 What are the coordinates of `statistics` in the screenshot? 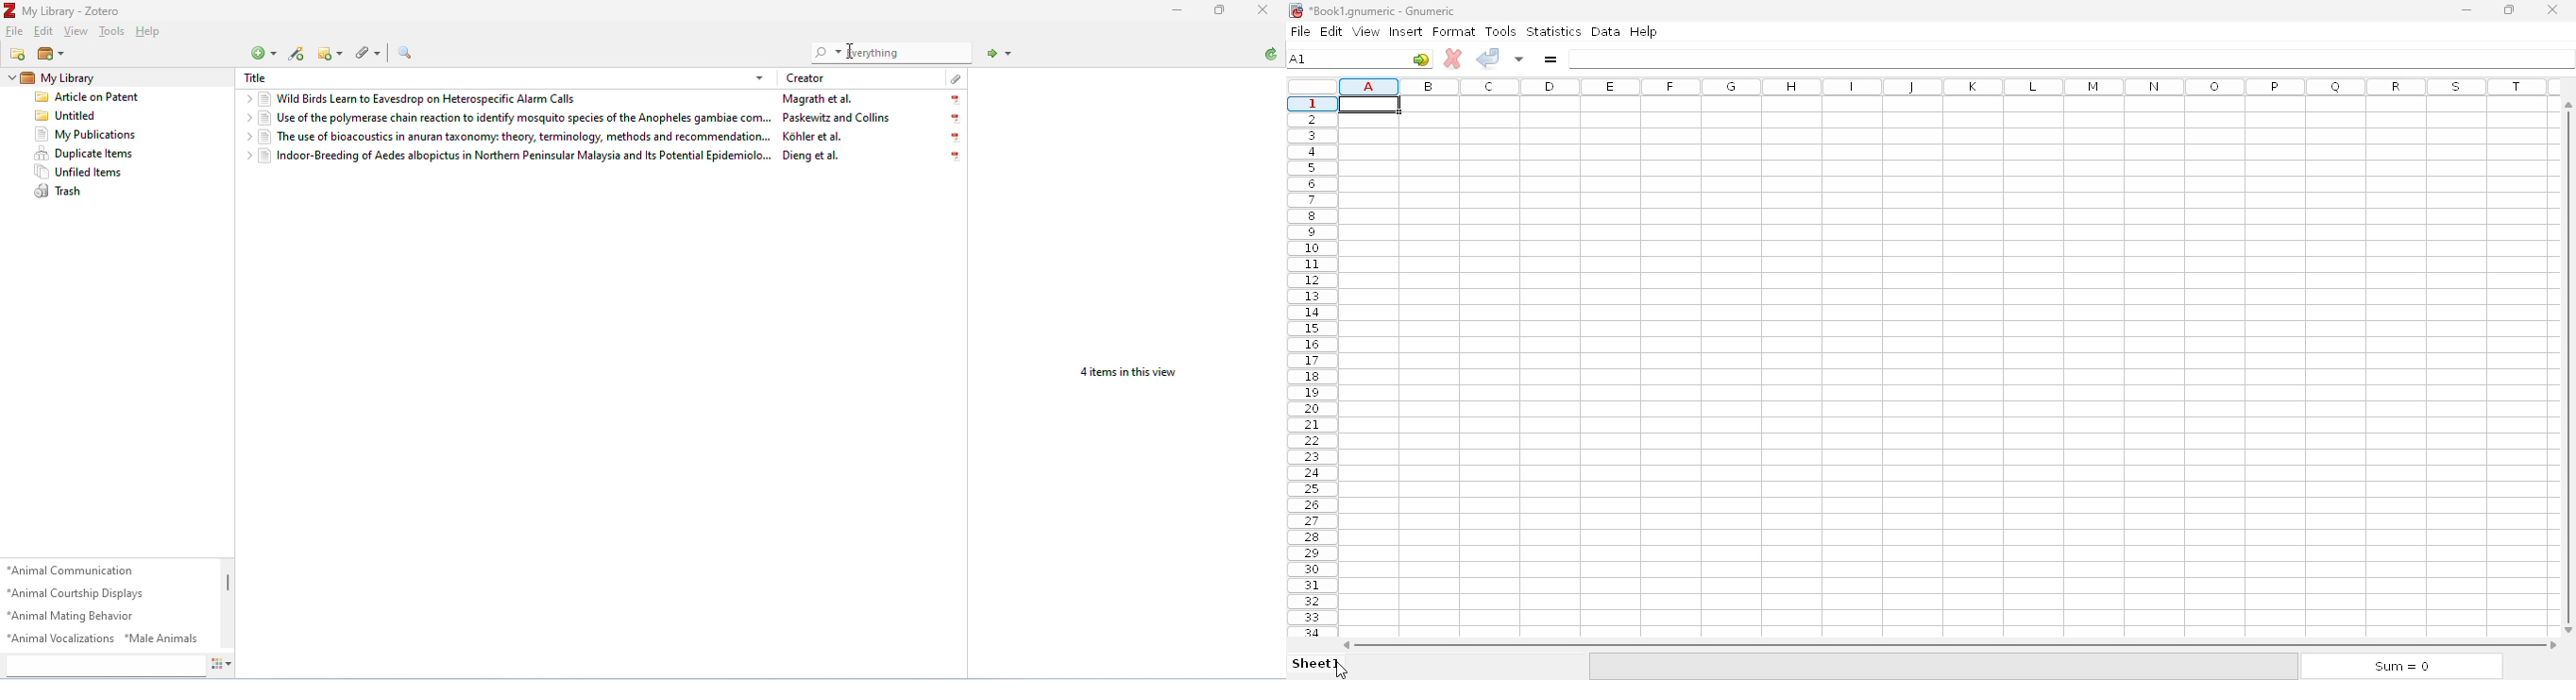 It's located at (1553, 31).